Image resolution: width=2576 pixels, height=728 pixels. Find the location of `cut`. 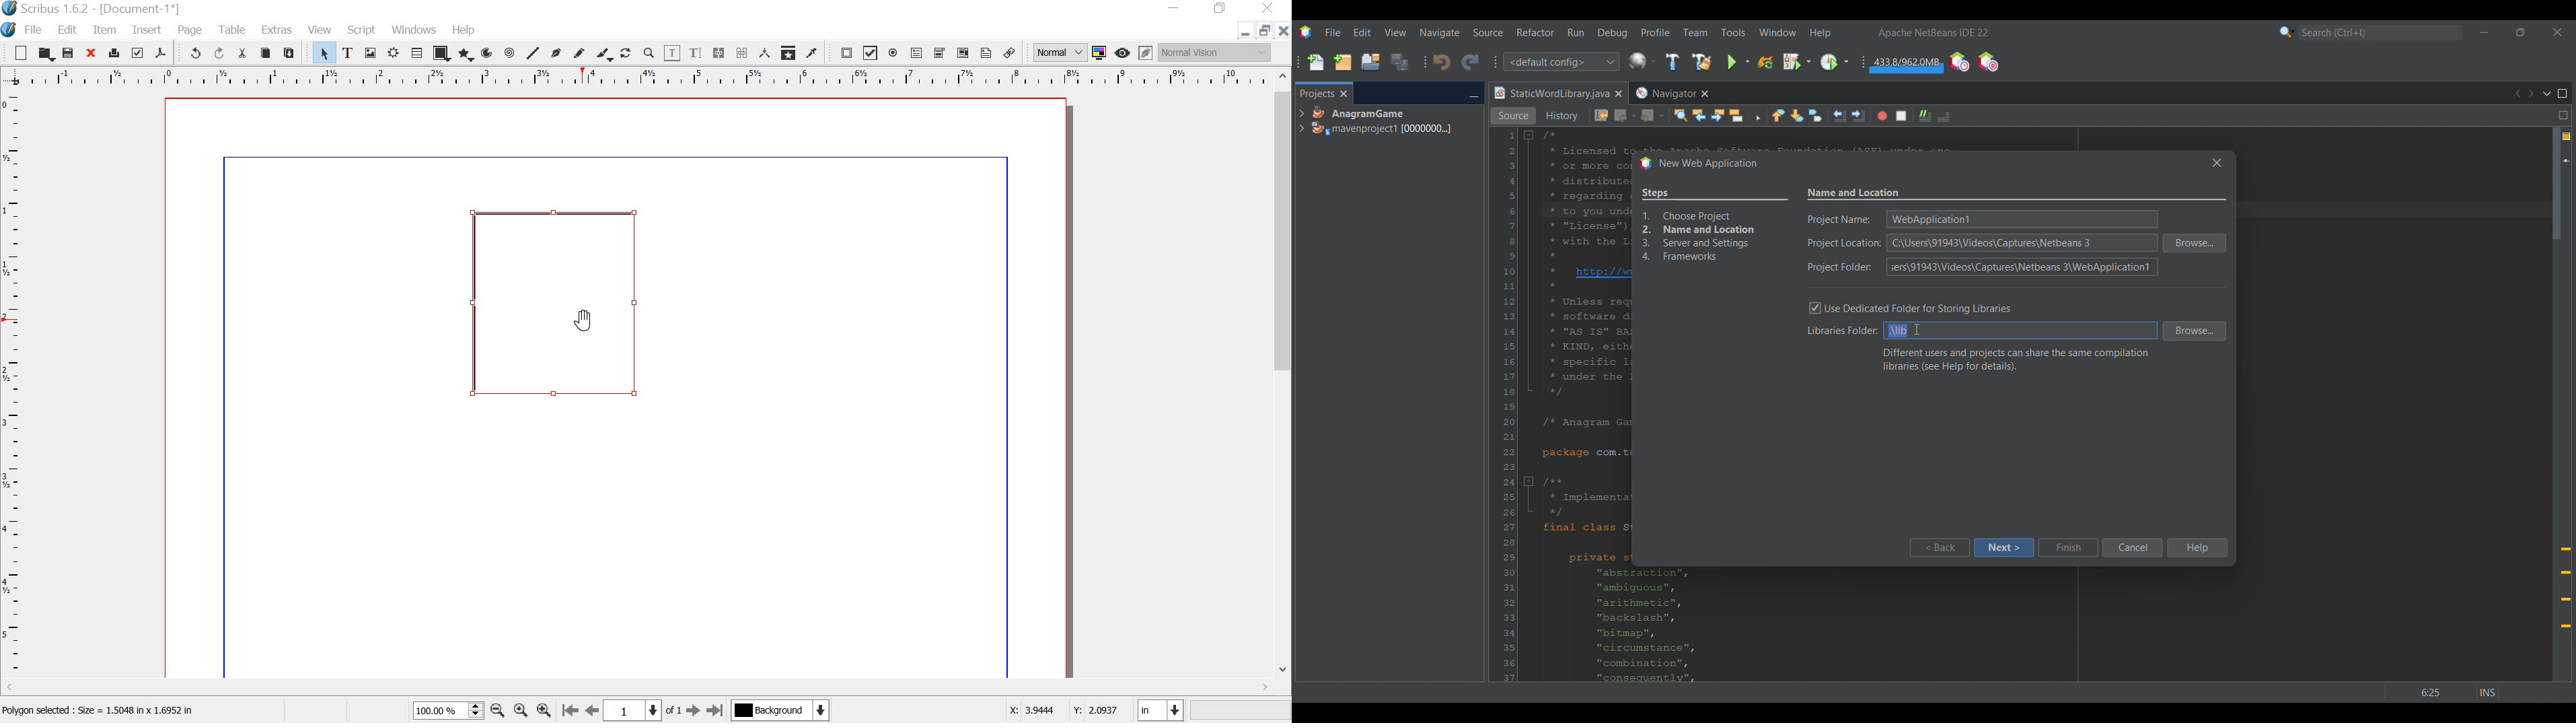

cut is located at coordinates (242, 53).